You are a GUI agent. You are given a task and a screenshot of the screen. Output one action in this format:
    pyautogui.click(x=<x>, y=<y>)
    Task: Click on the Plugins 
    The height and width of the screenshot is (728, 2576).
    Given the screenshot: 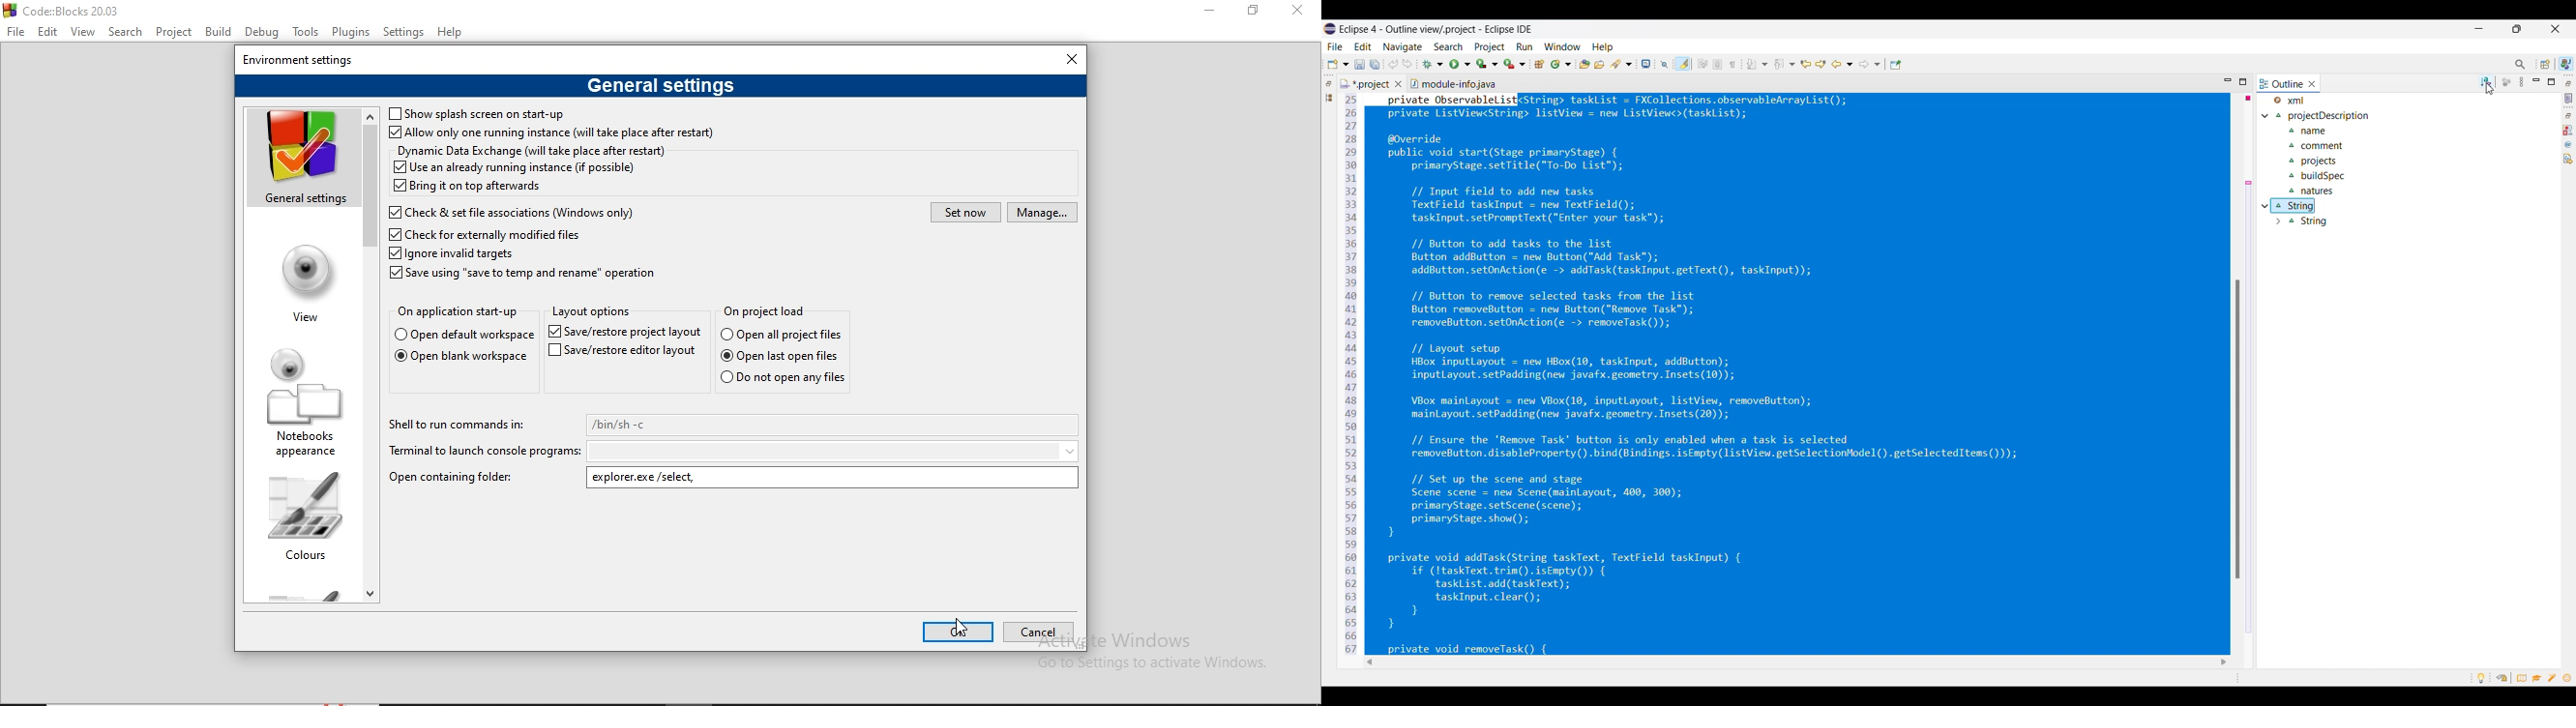 What is the action you would take?
    pyautogui.click(x=352, y=30)
    